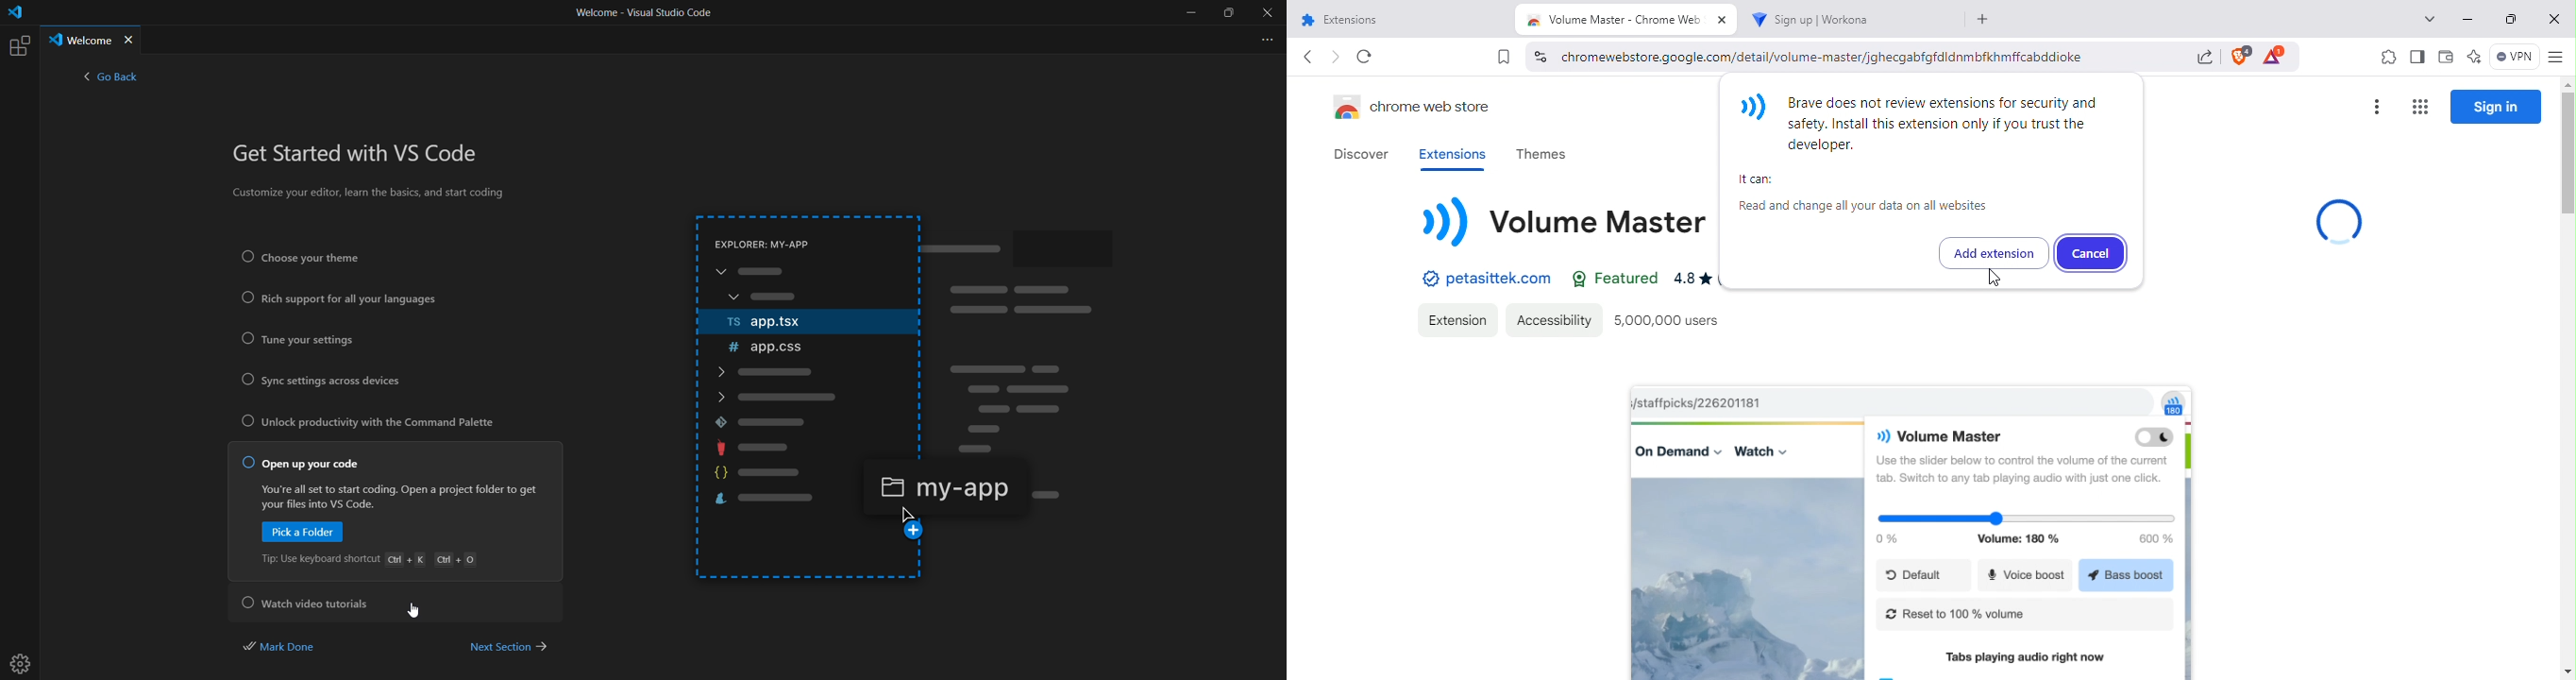 Image resolution: width=2576 pixels, height=700 pixels. I want to click on java extension pack, so click(814, 447).